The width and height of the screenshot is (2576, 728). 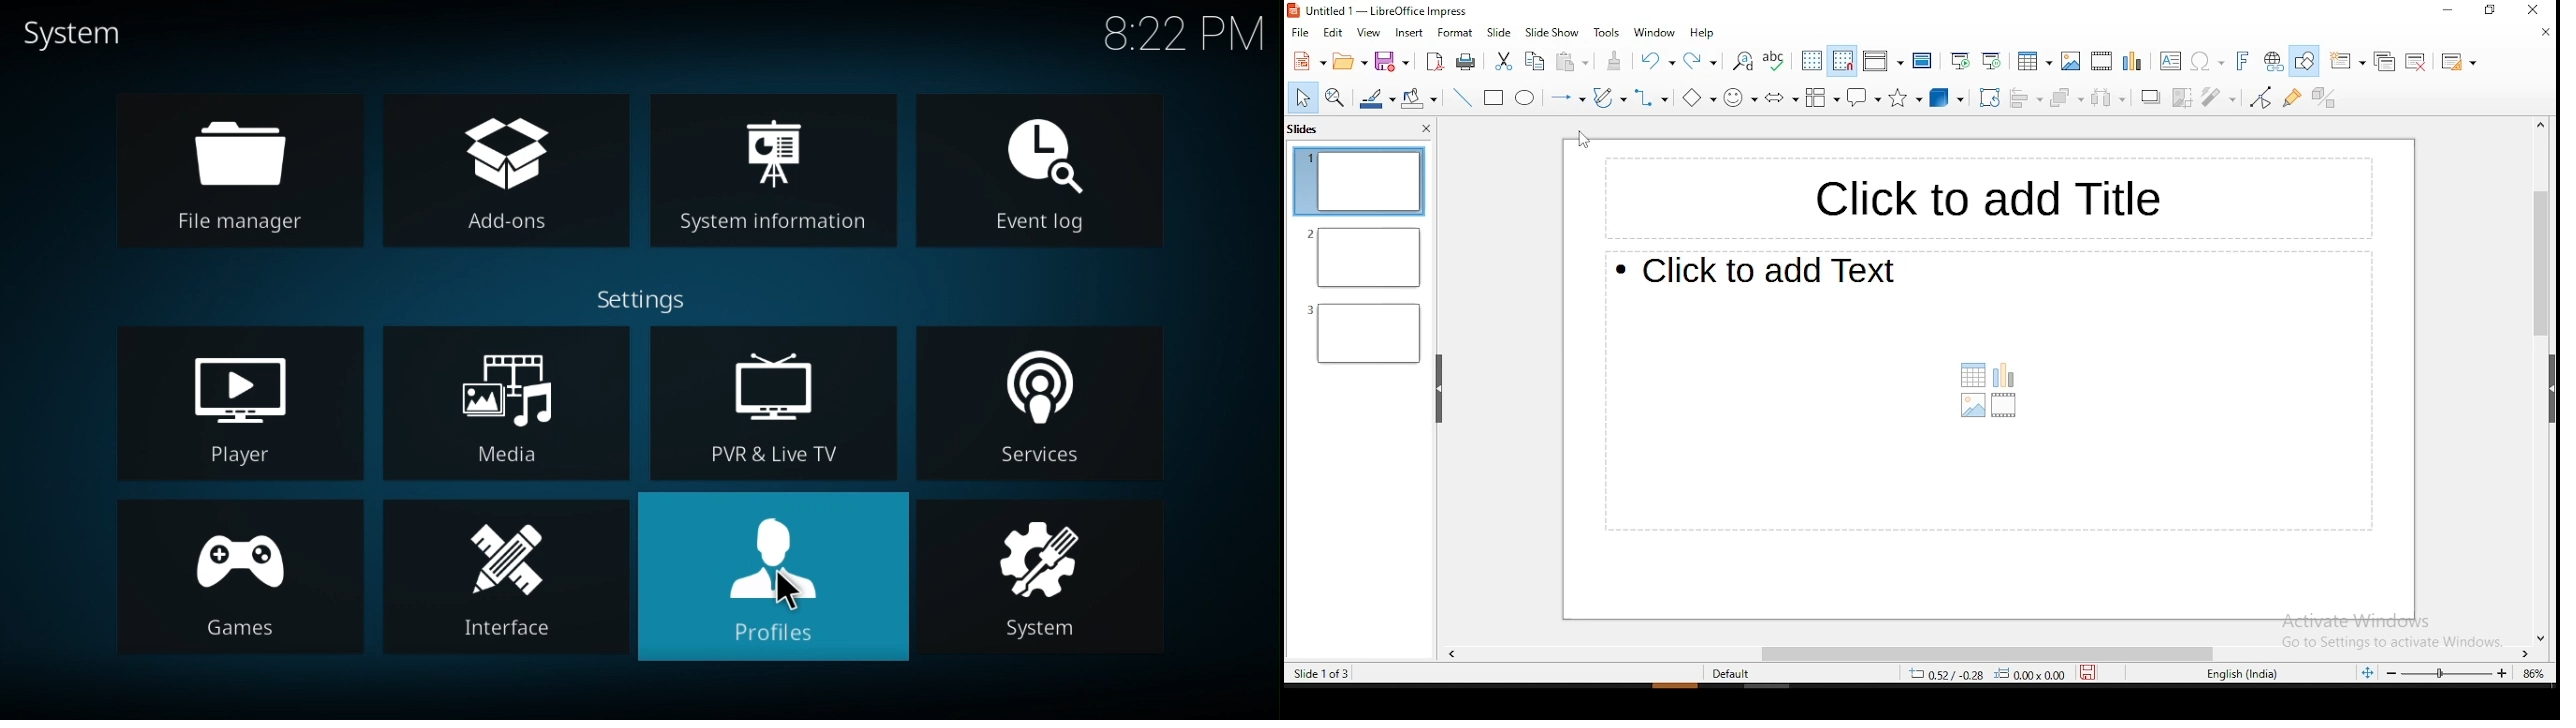 What do you see at coordinates (1552, 32) in the screenshot?
I see `slide show` at bounding box center [1552, 32].